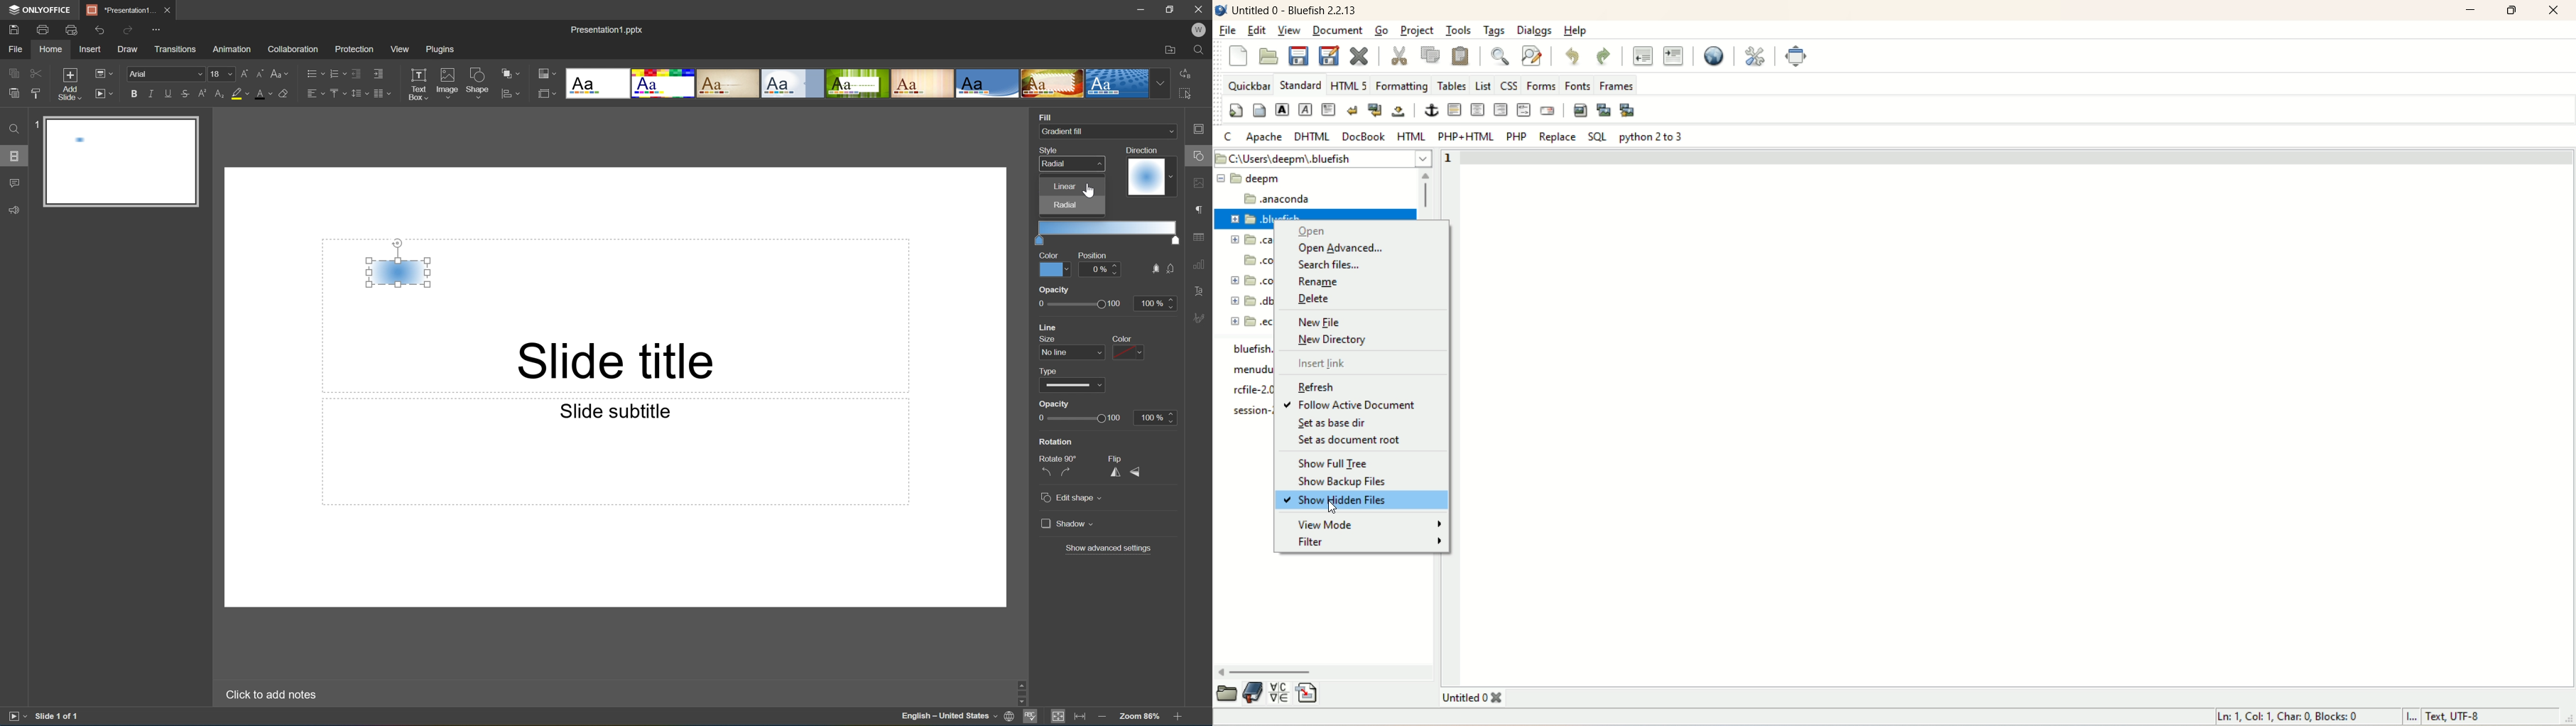 The height and width of the screenshot is (728, 2576). Describe the element at coordinates (1361, 57) in the screenshot. I see `close current file` at that location.